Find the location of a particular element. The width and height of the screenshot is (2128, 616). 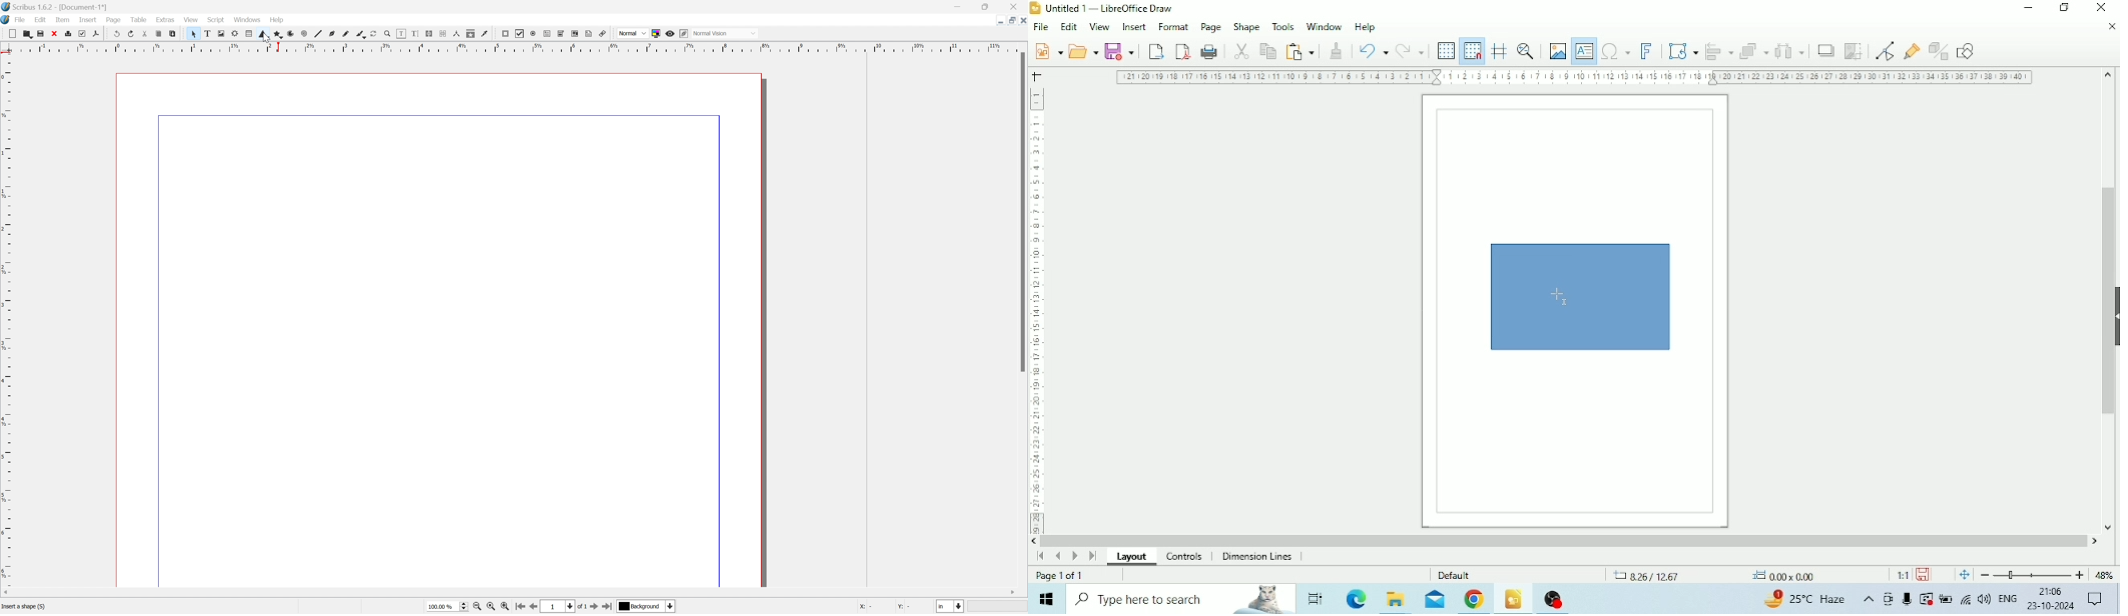

PDF push button is located at coordinates (505, 34).